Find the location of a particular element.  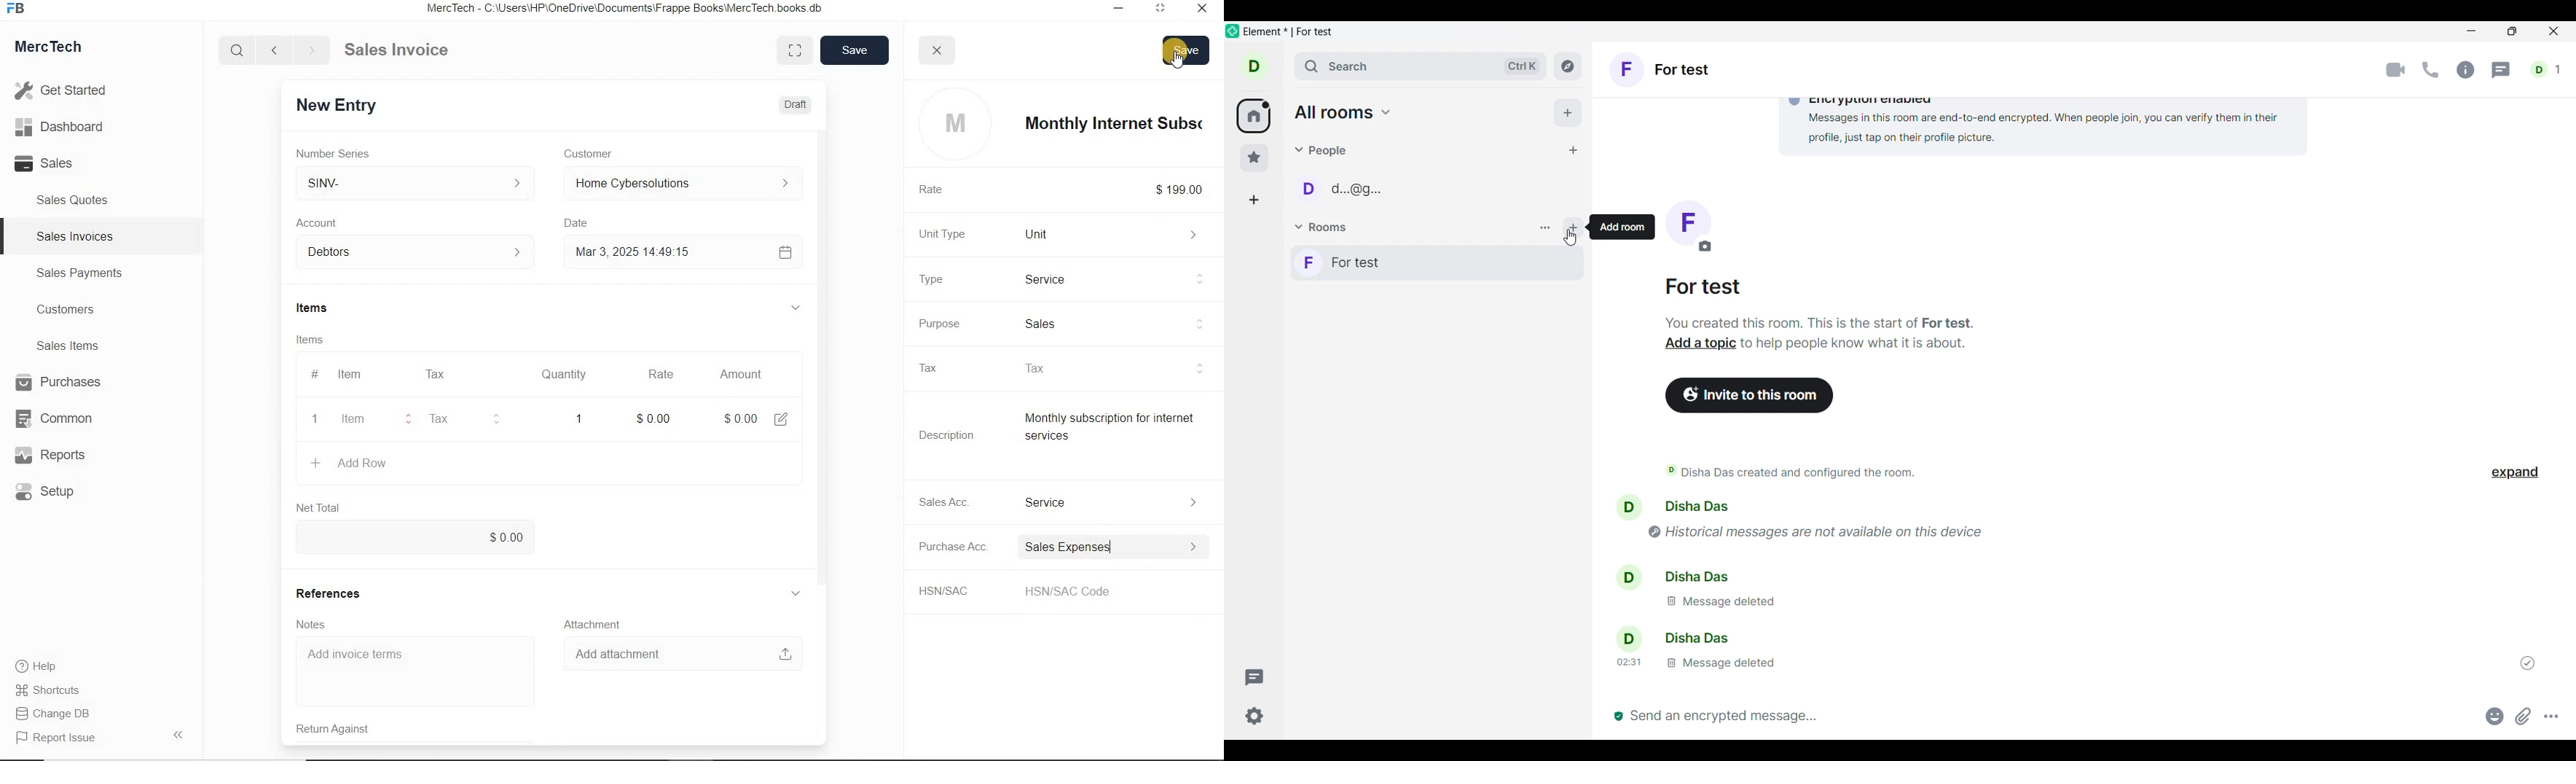

Sales Invoice is located at coordinates (398, 51).